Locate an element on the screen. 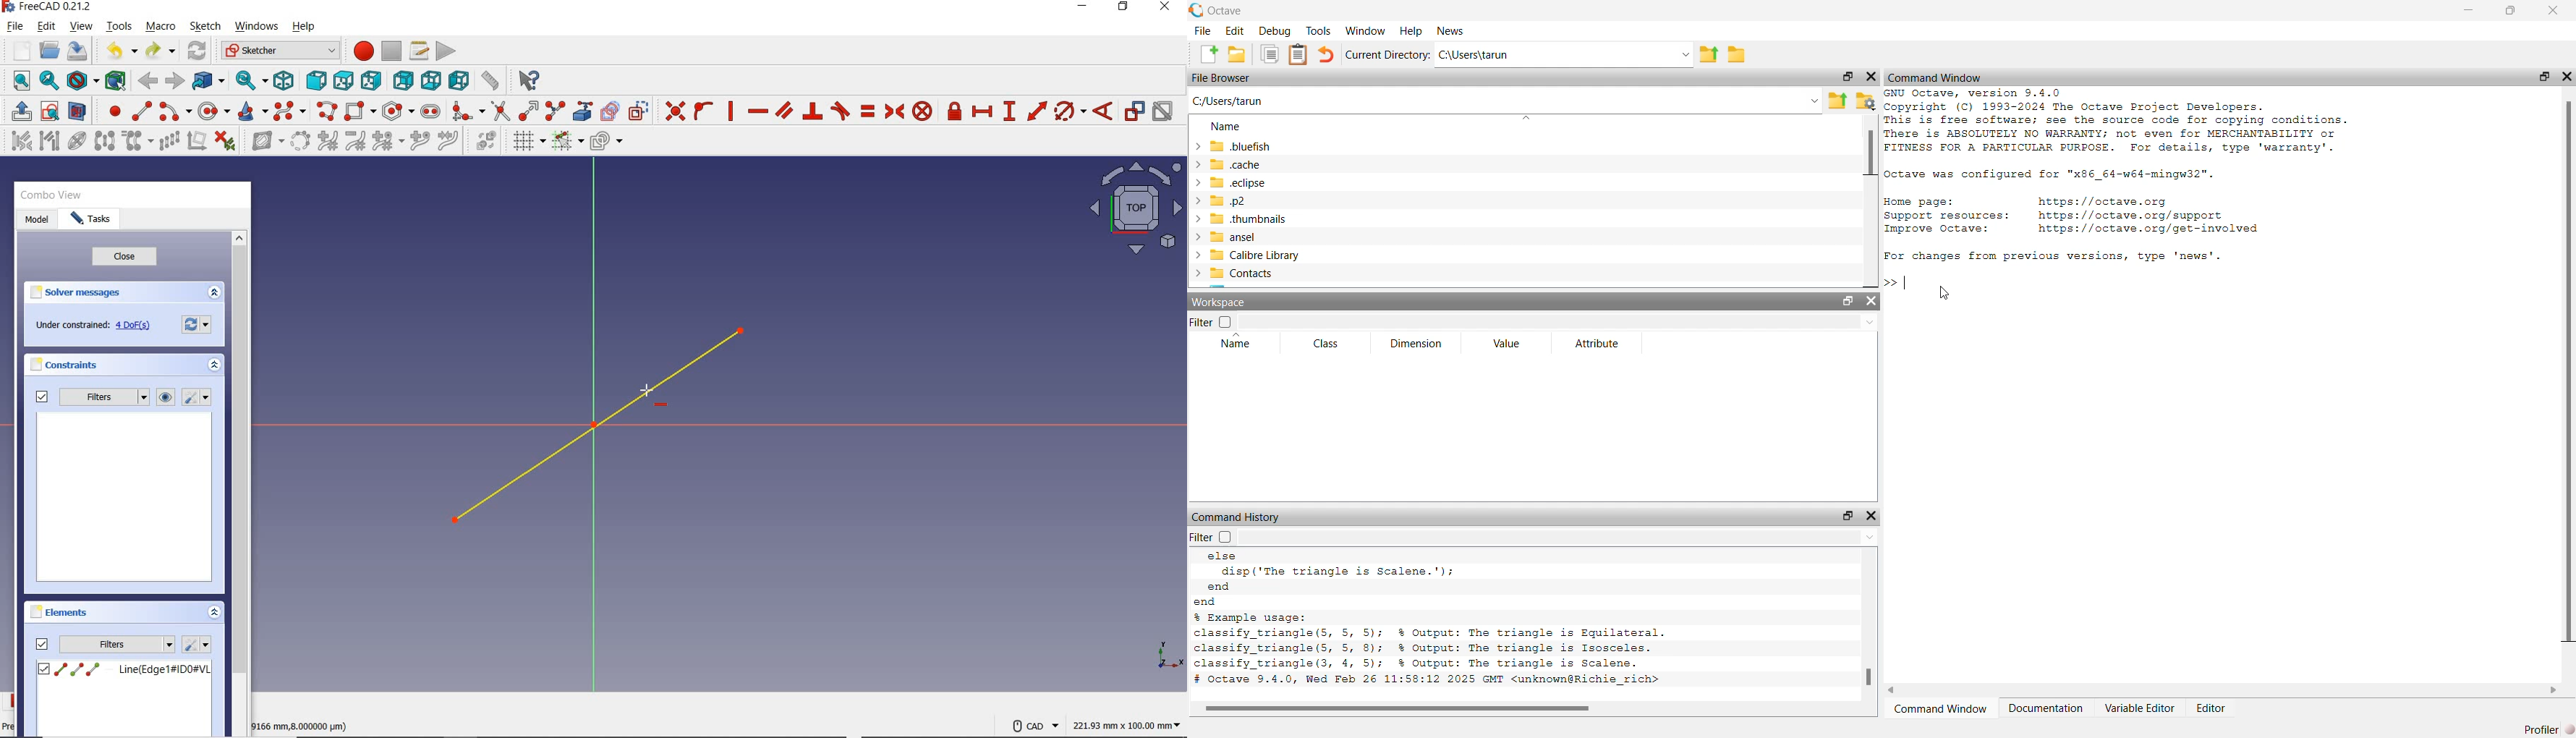  SKETCH is located at coordinates (205, 26).